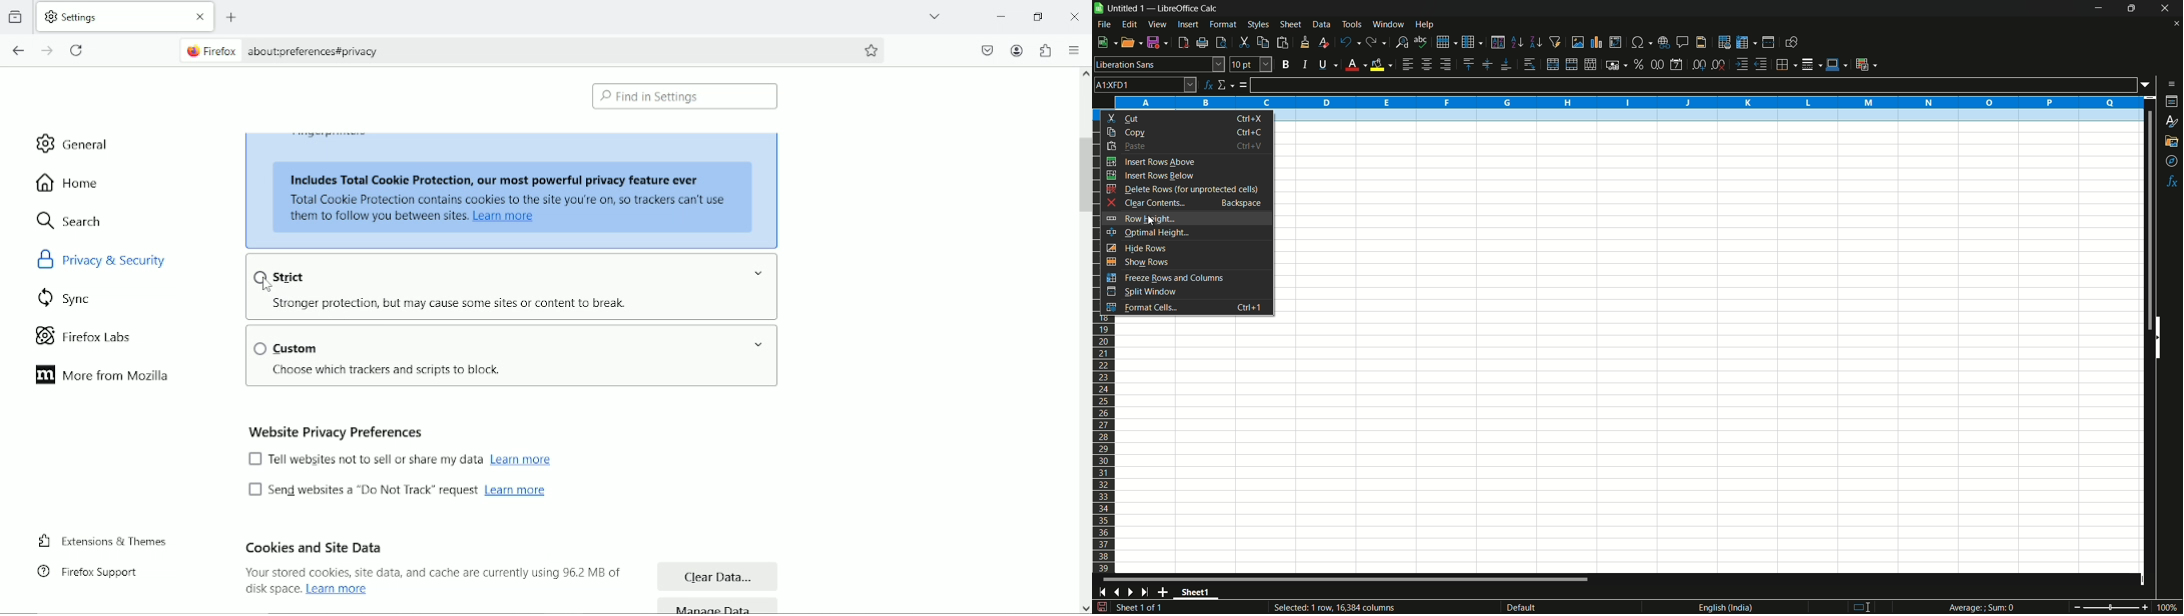 The image size is (2184, 616). I want to click on font size, so click(1251, 64).